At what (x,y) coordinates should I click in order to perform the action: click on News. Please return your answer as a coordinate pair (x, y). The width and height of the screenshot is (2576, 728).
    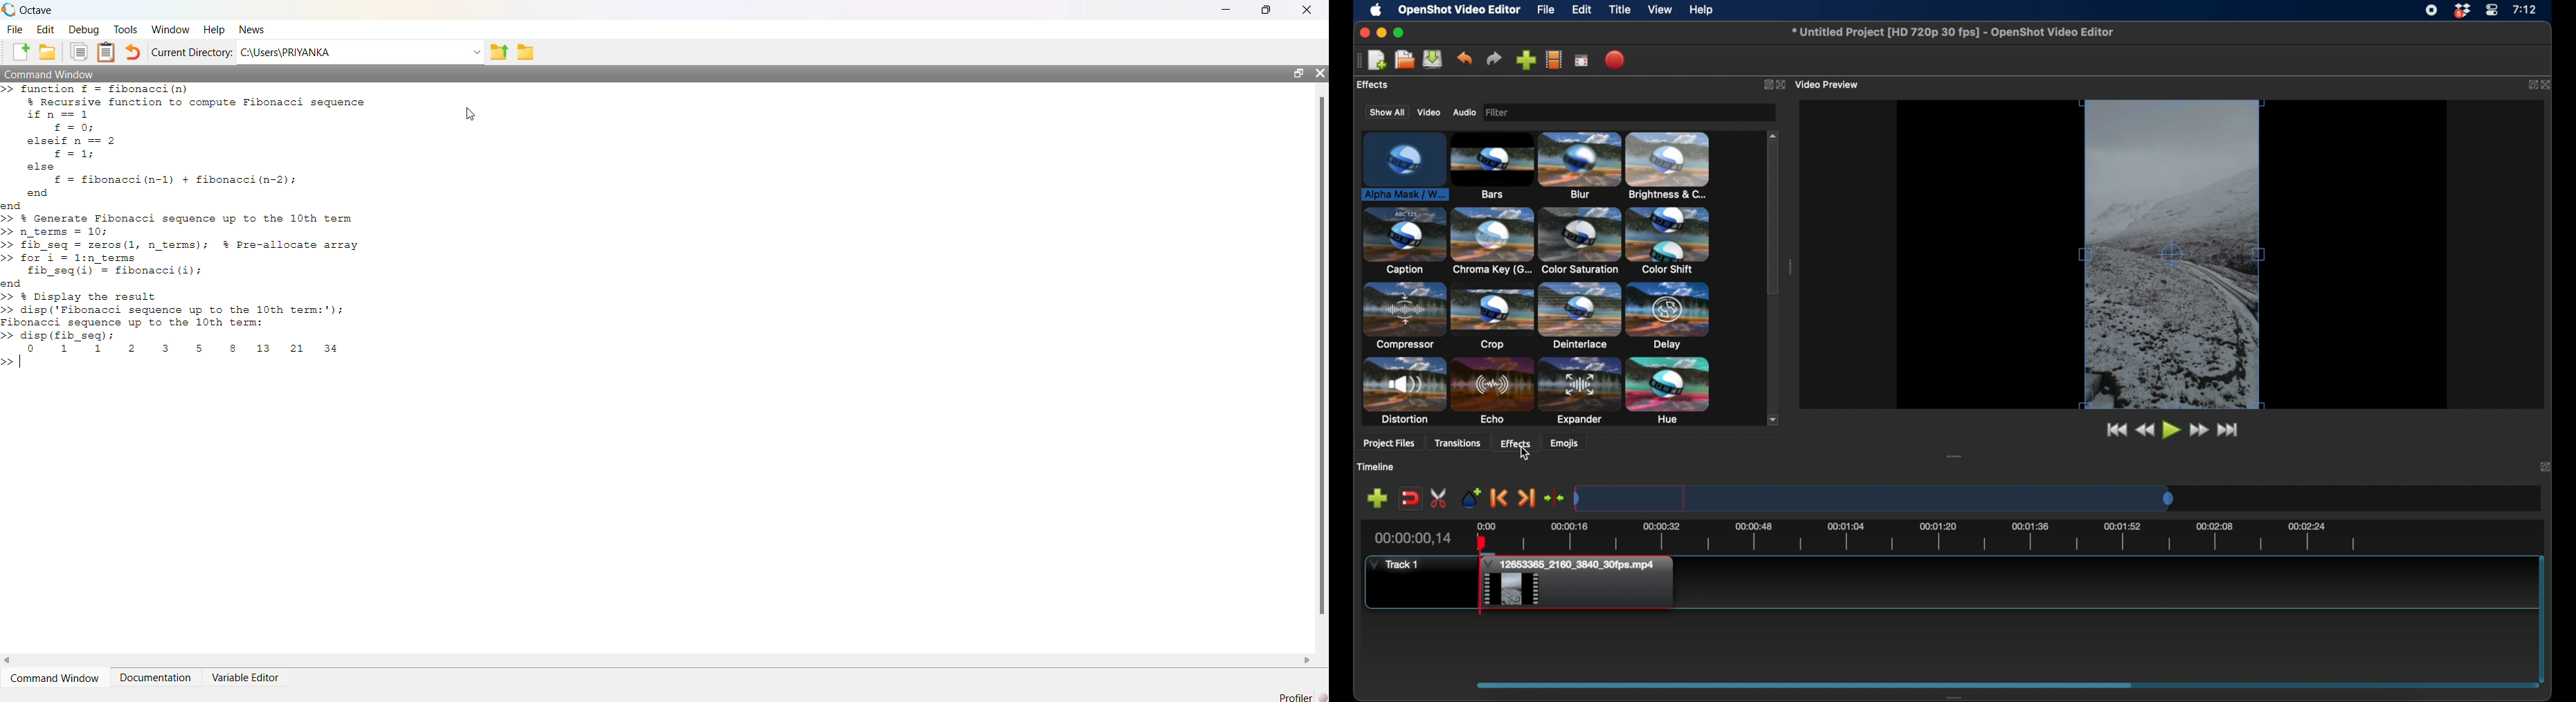
    Looking at the image, I should click on (251, 30).